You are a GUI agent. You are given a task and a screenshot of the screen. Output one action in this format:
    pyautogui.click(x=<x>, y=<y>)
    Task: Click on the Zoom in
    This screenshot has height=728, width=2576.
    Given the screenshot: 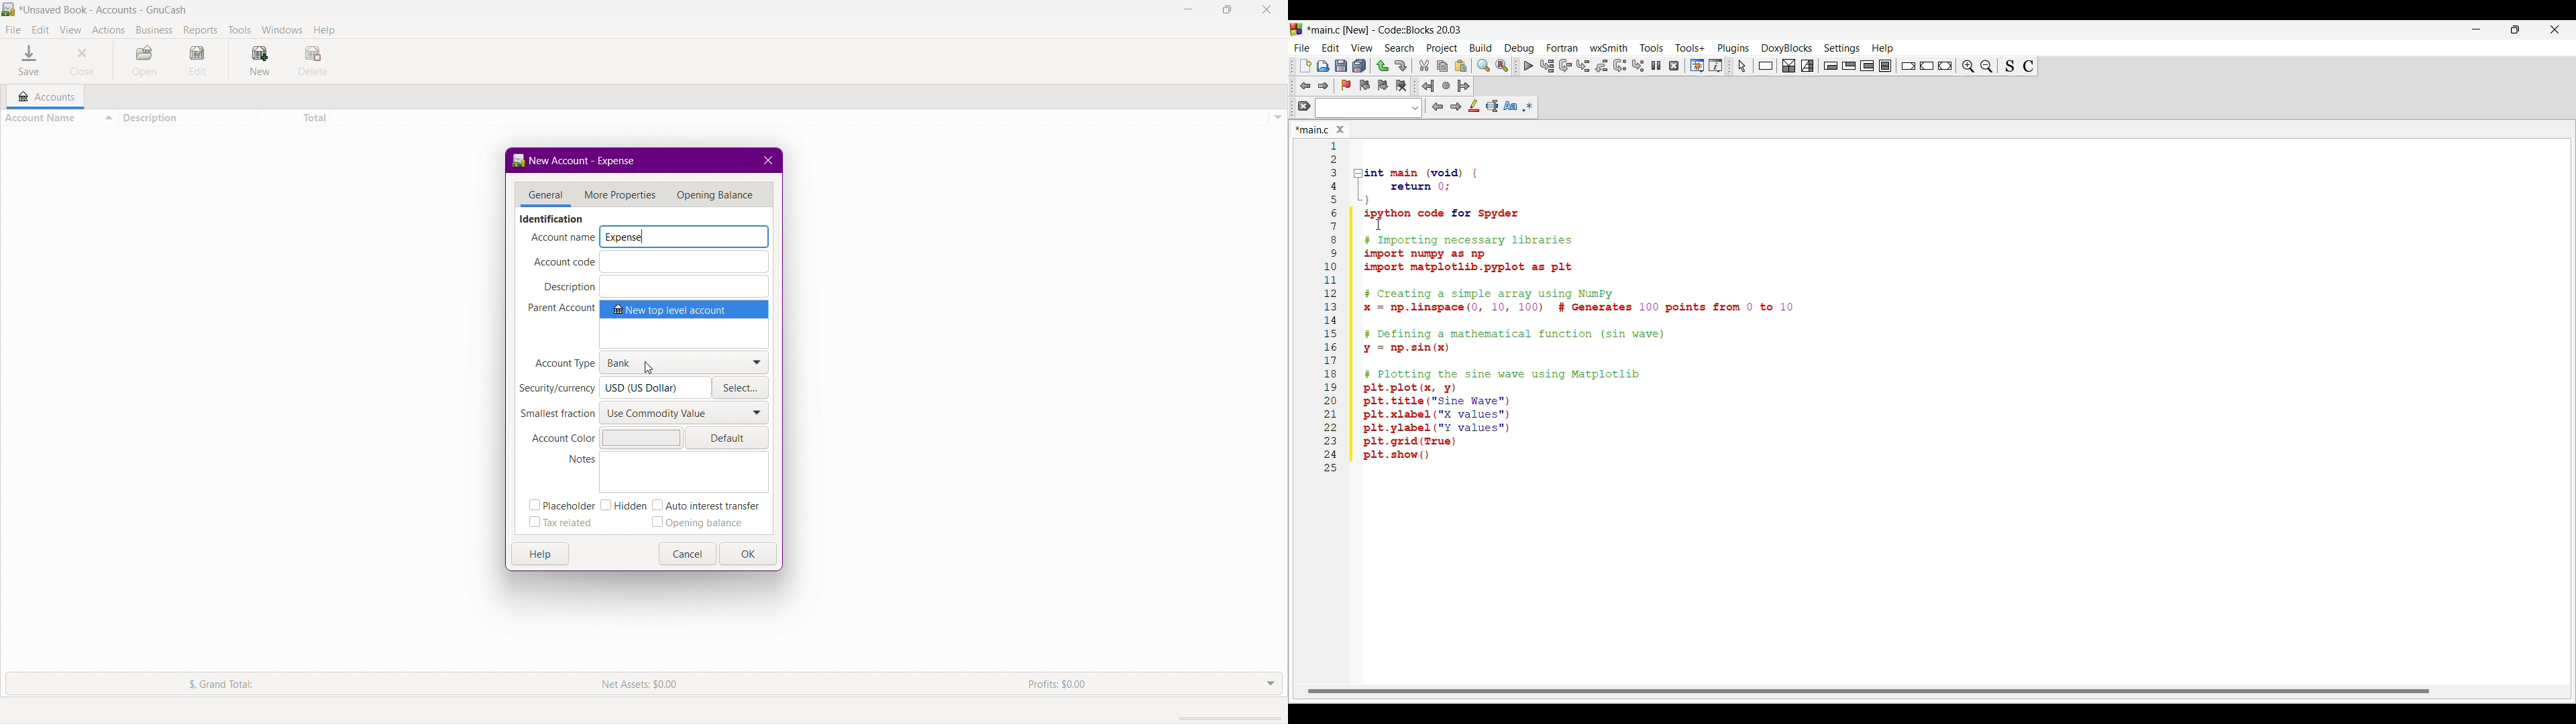 What is the action you would take?
    pyautogui.click(x=1986, y=66)
    